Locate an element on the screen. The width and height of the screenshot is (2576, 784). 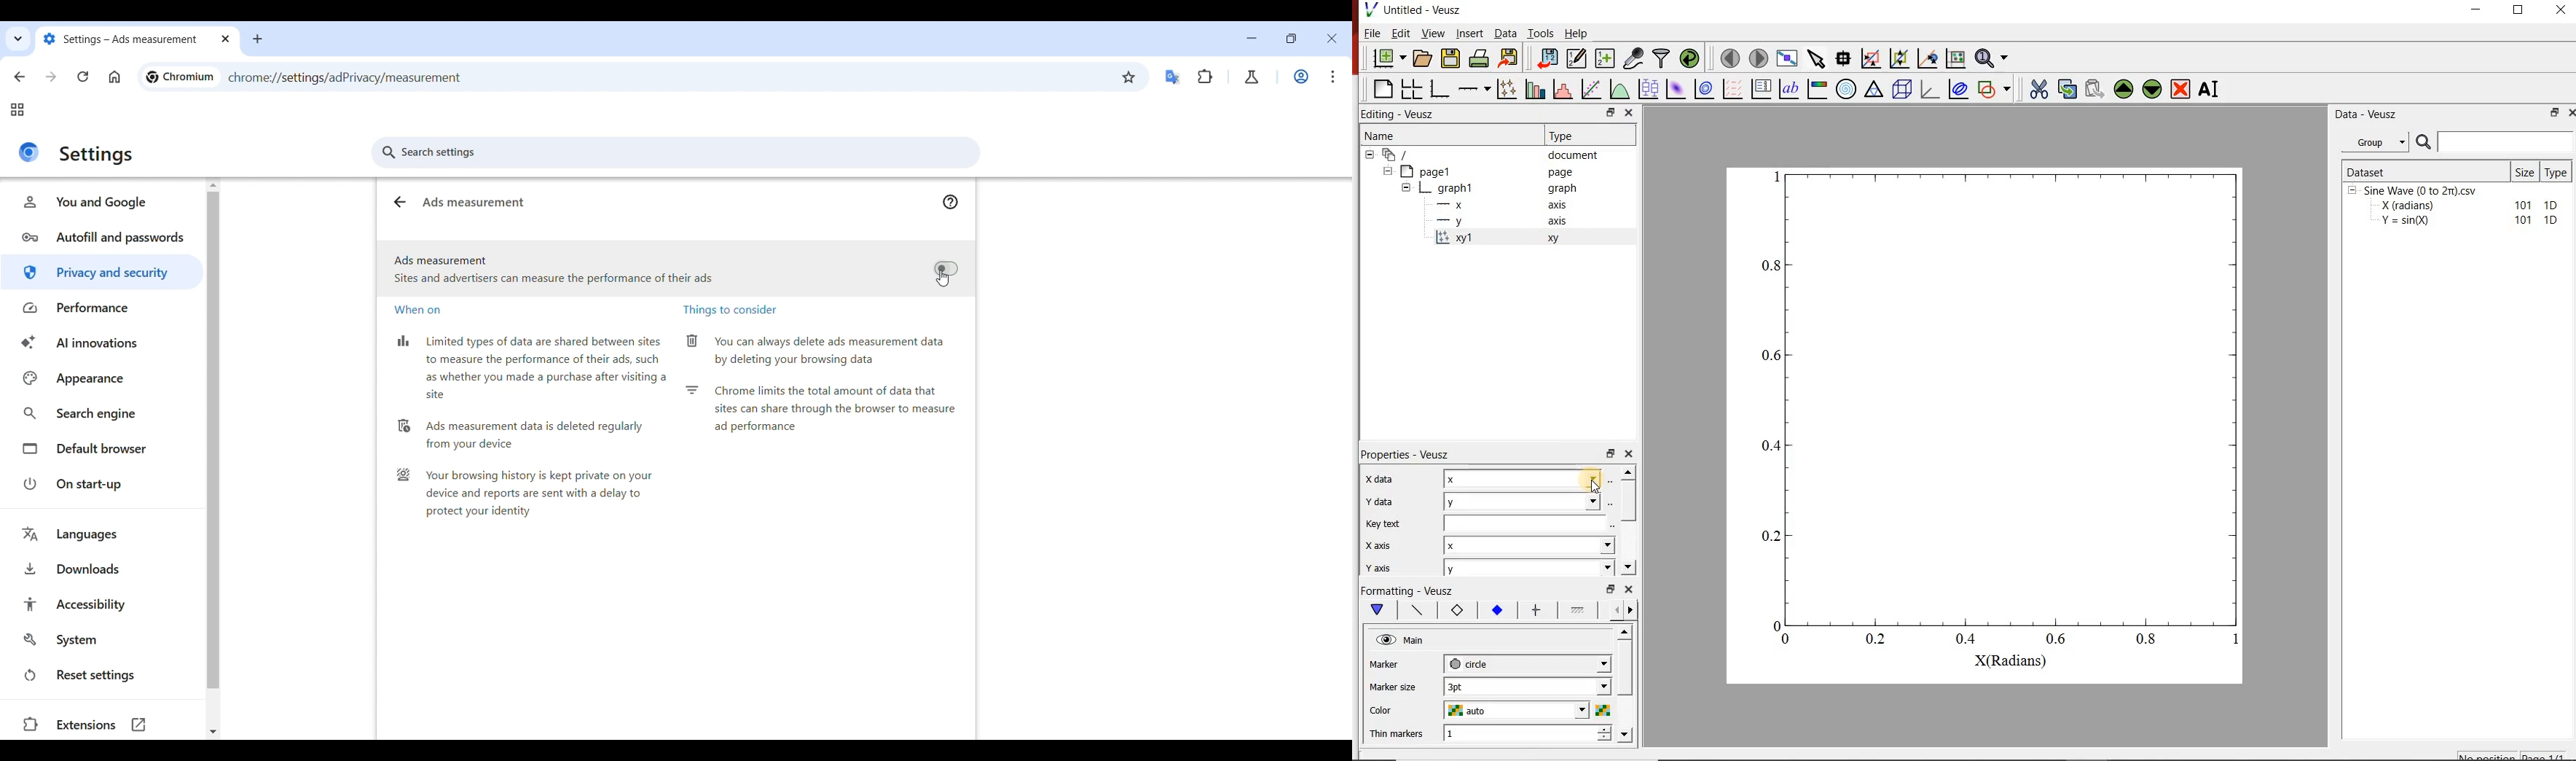
Logo of current site is located at coordinates (29, 152).